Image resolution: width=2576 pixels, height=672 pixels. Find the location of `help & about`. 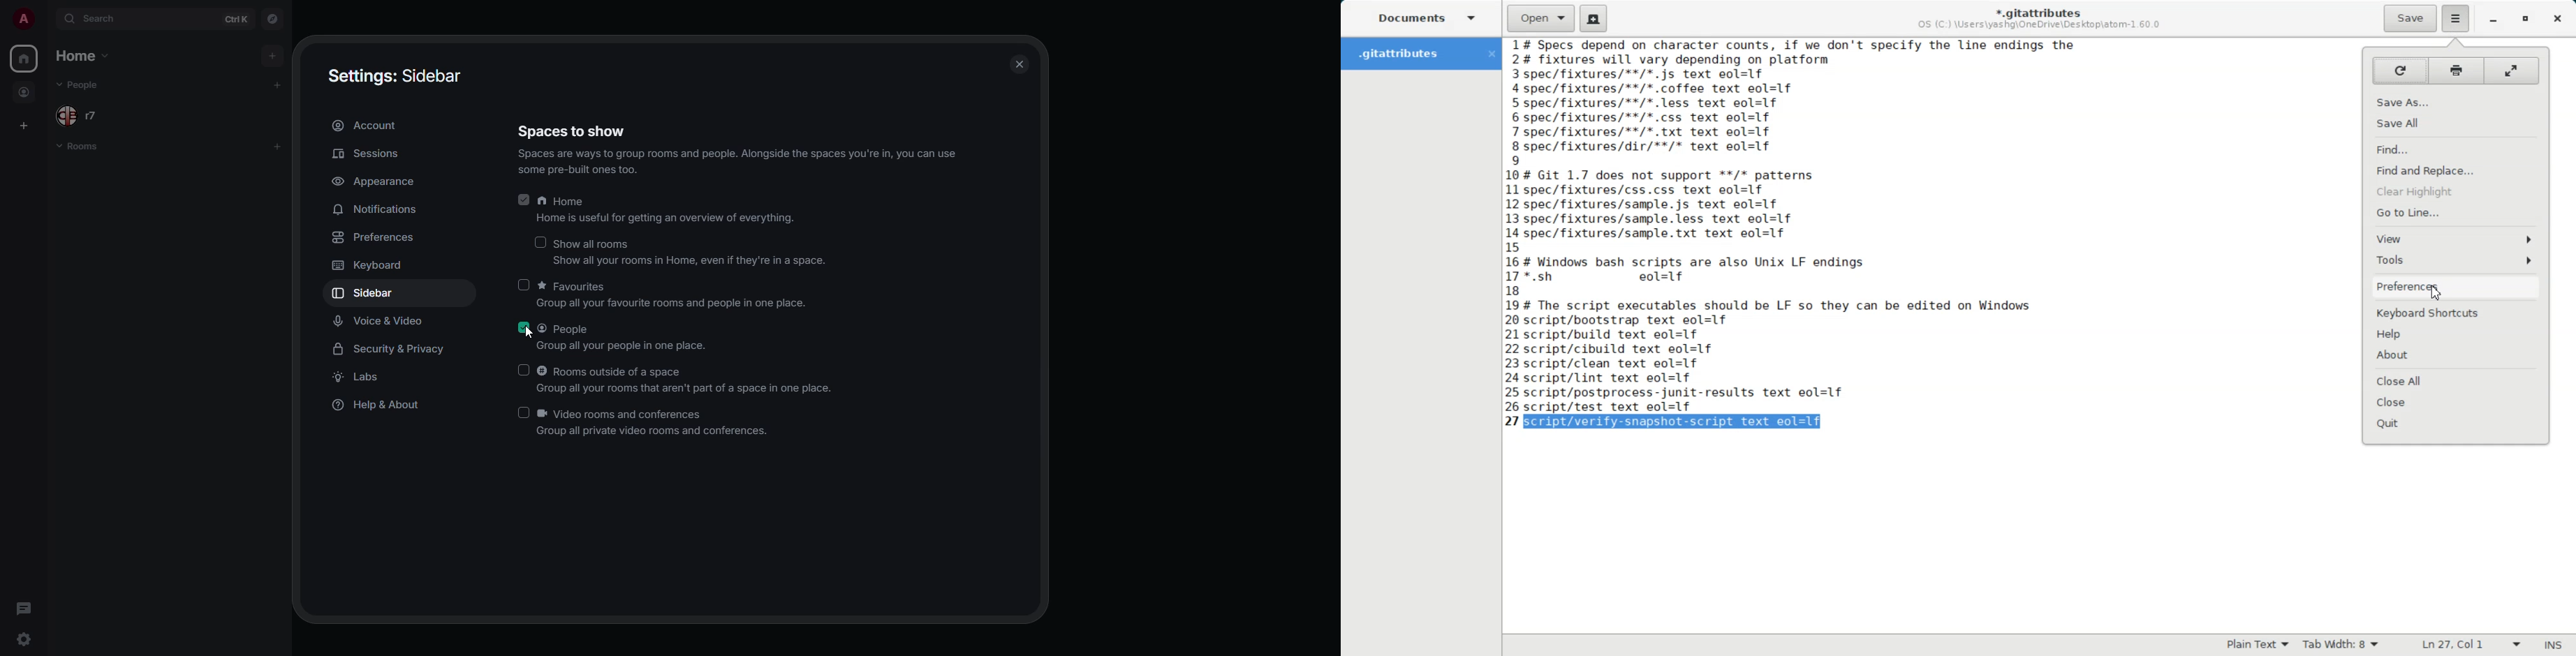

help & about is located at coordinates (381, 405).